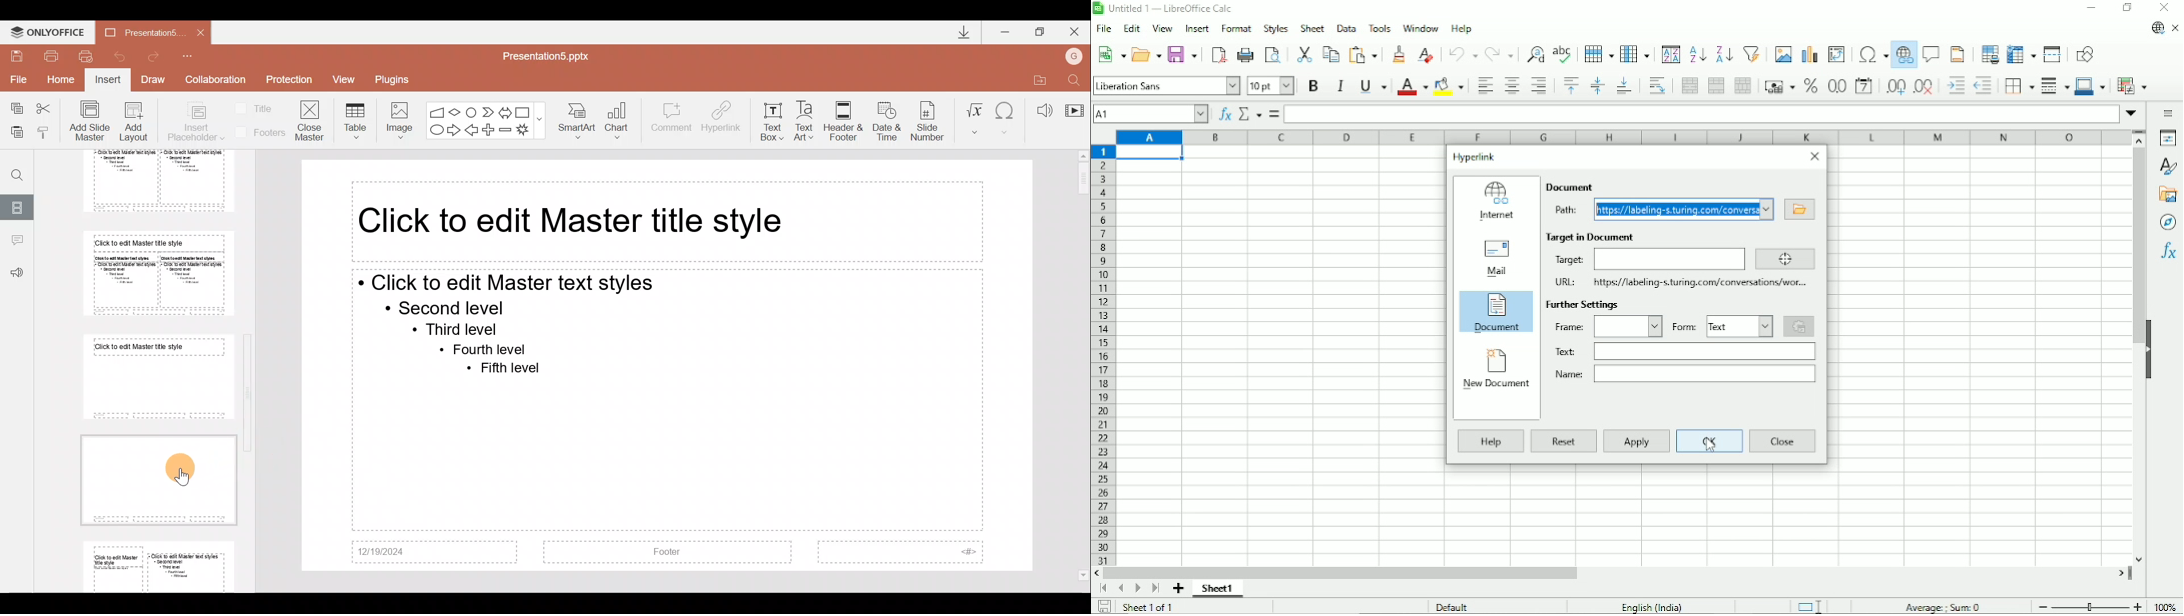 The image size is (2184, 616). What do you see at coordinates (1495, 370) in the screenshot?
I see `New document` at bounding box center [1495, 370].